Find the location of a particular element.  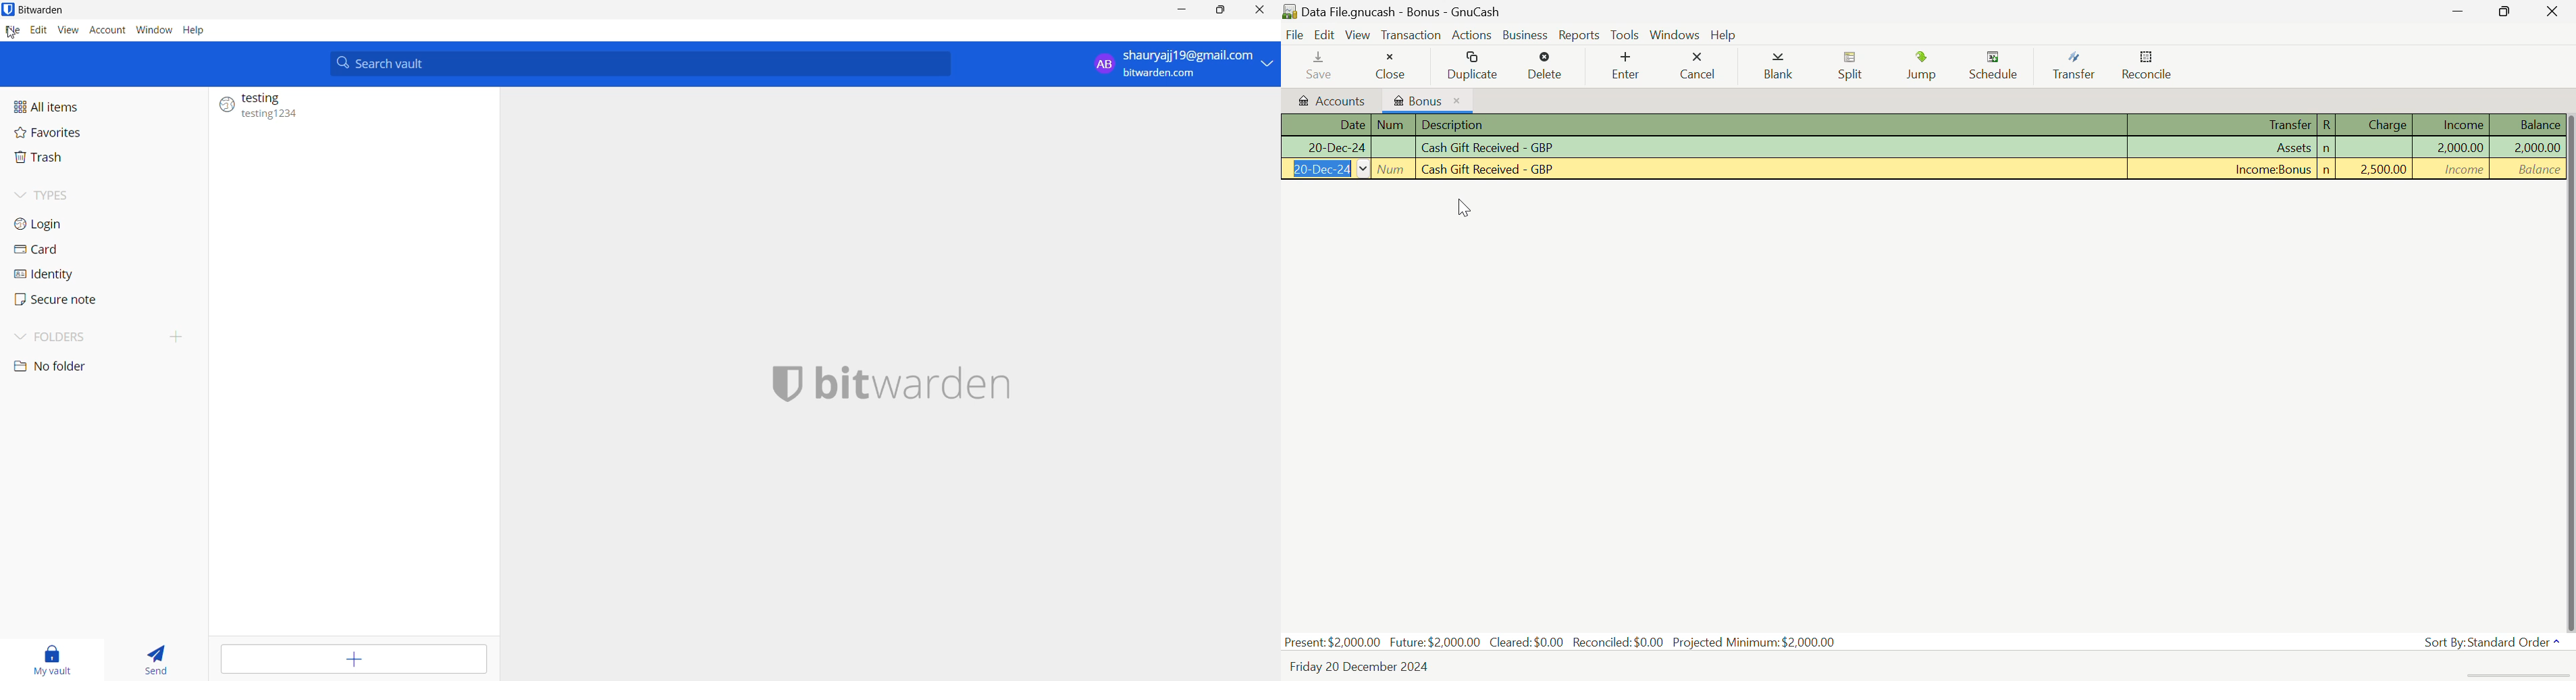

Charge is located at coordinates (2376, 170).